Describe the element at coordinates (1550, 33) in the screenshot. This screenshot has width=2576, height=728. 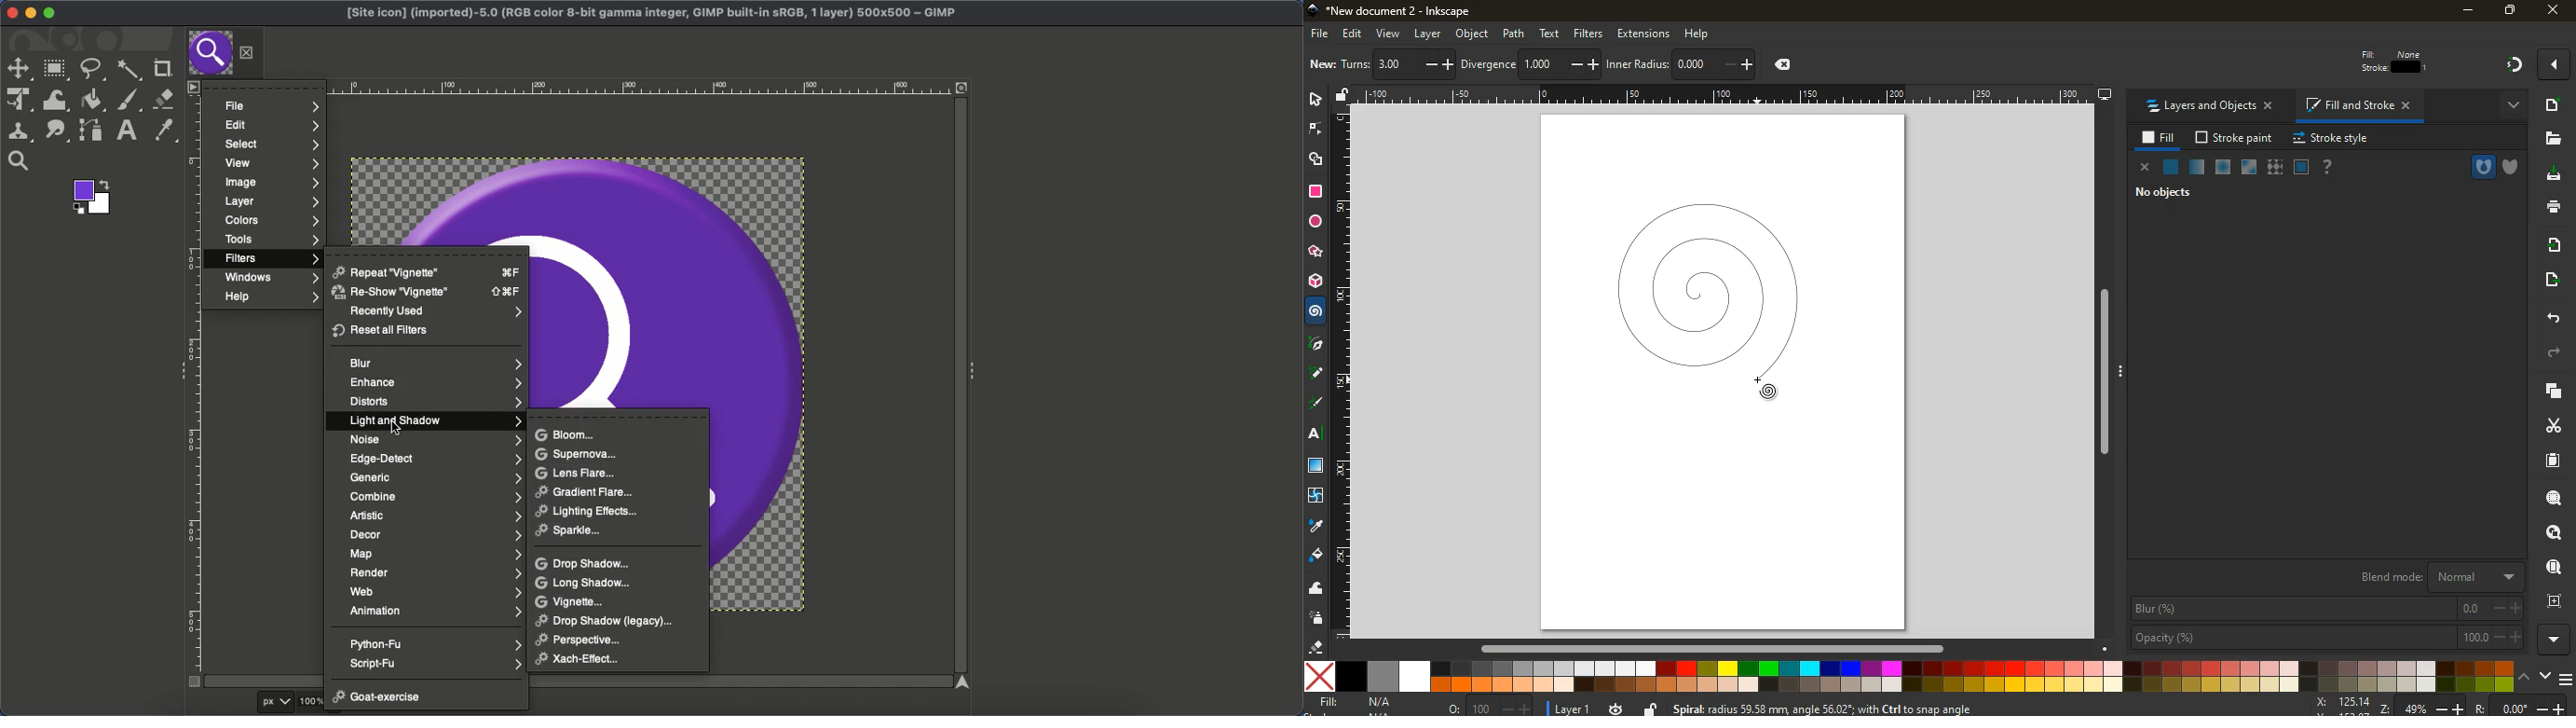
I see `text` at that location.